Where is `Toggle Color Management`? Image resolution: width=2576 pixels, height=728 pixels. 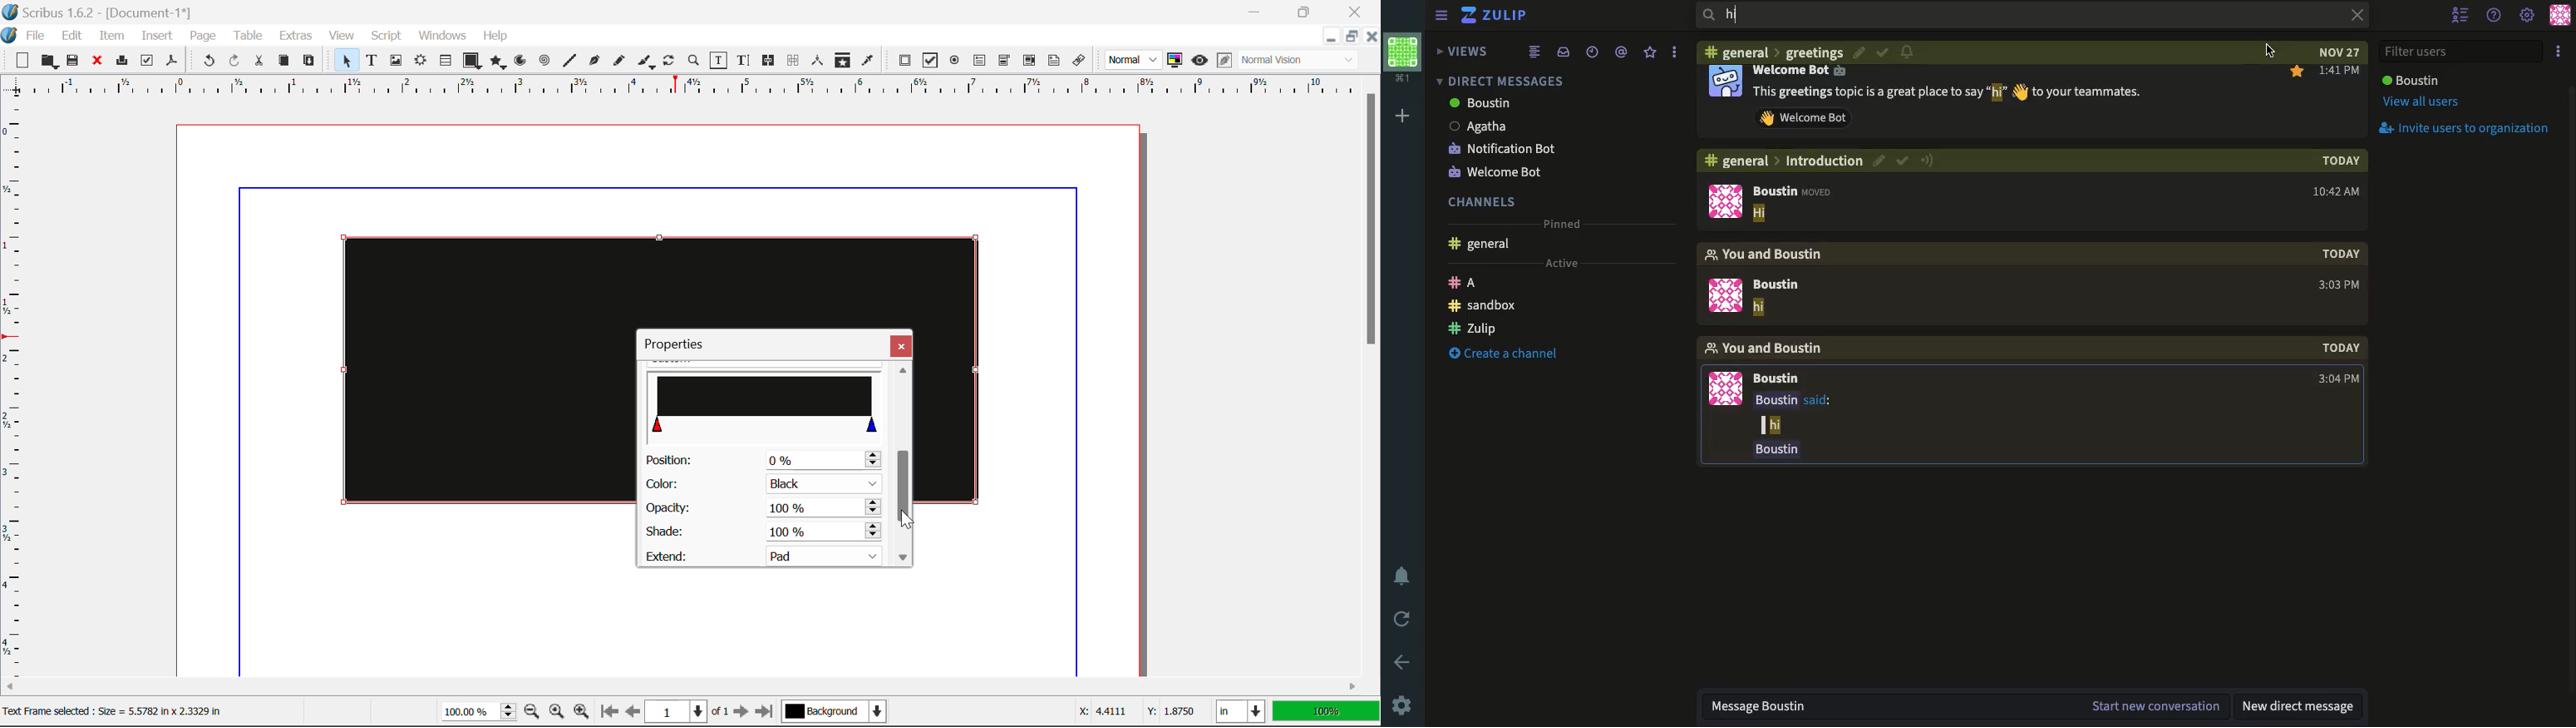
Toggle Color Management is located at coordinates (1175, 60).